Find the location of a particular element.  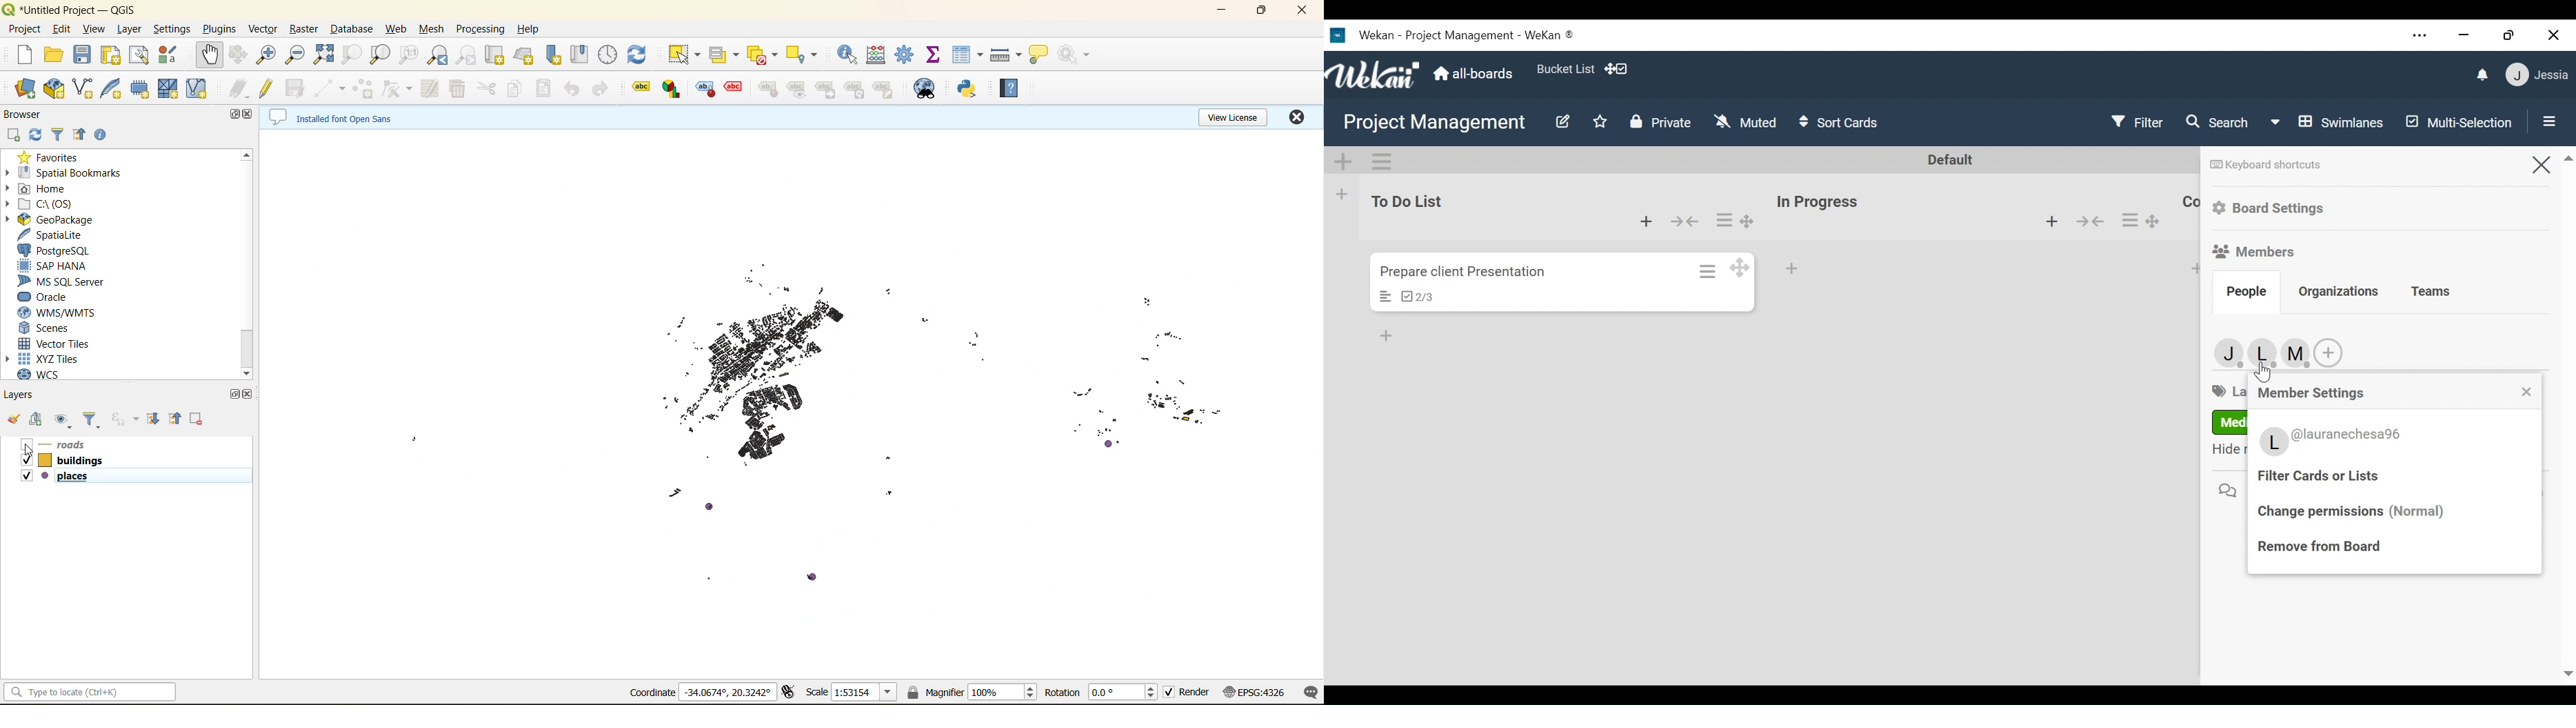

labels toolbar 1 is located at coordinates (641, 85).